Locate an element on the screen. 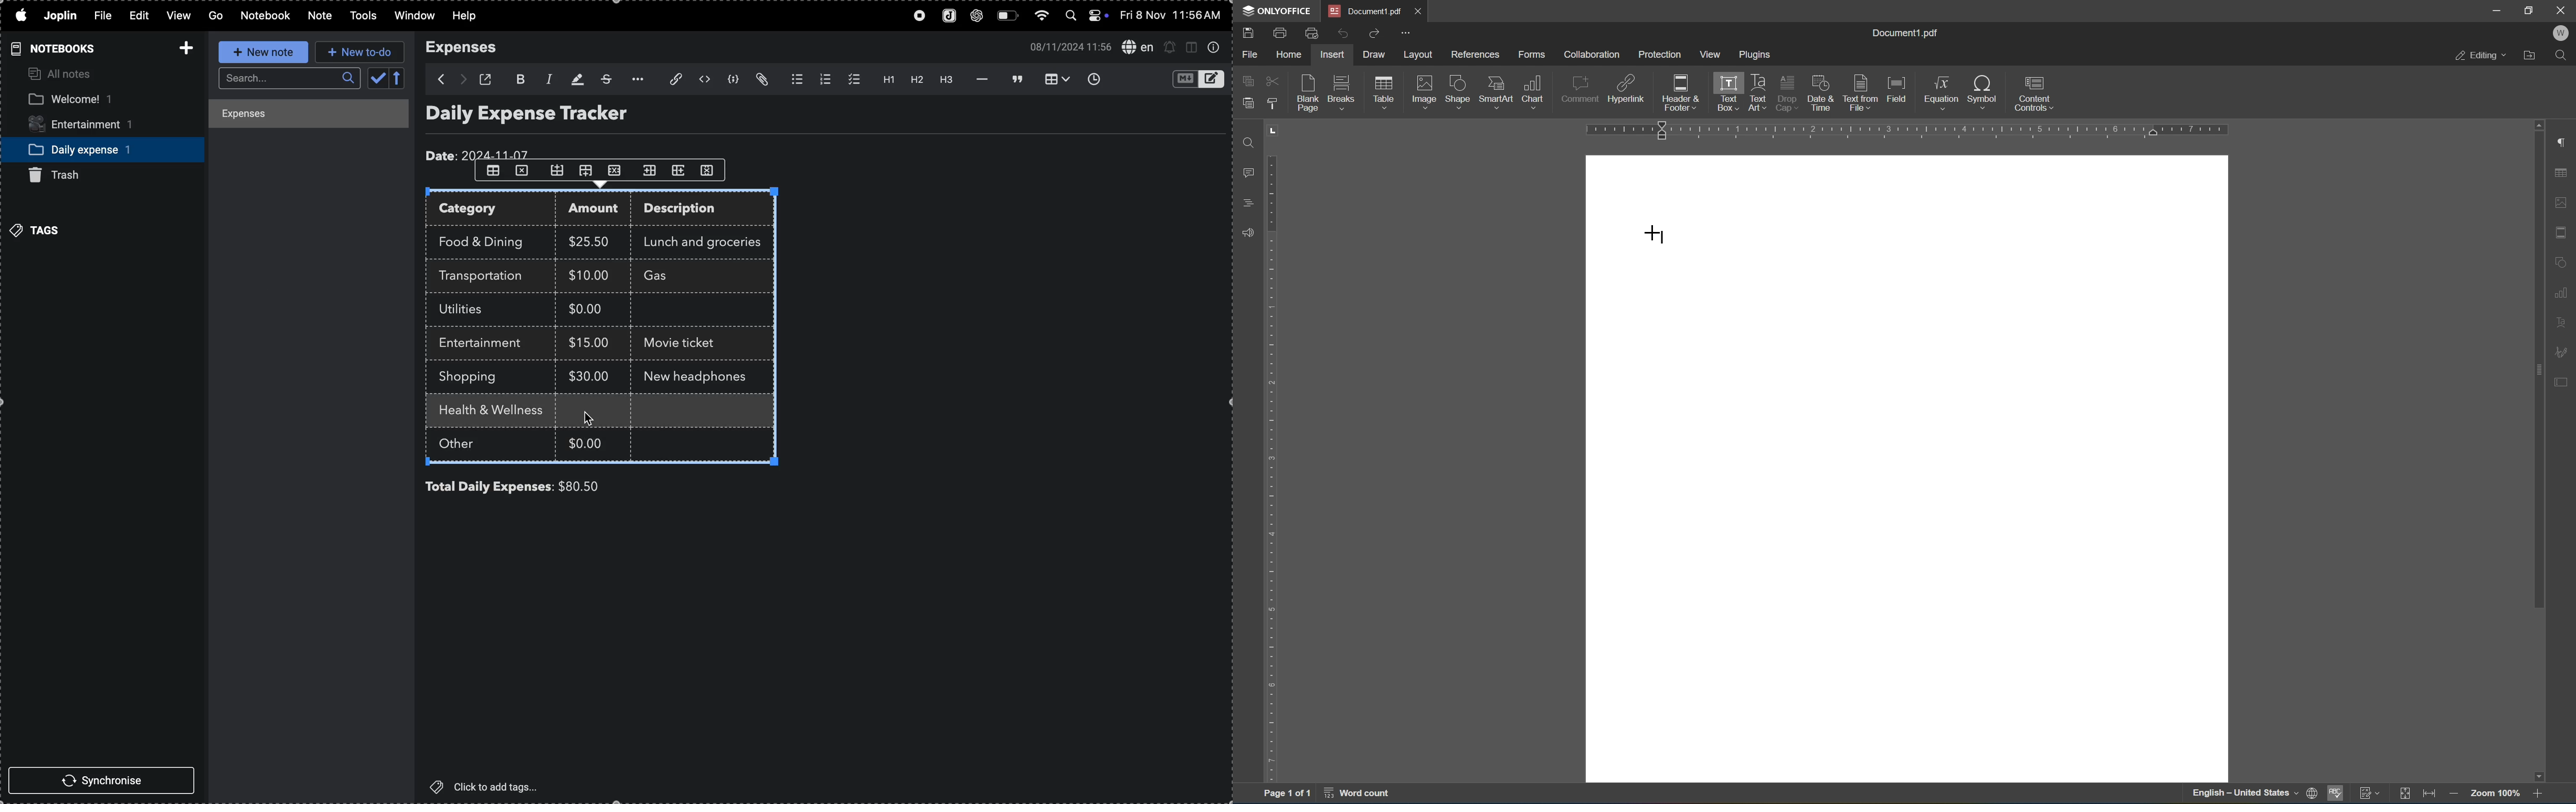  numberlist is located at coordinates (823, 79).